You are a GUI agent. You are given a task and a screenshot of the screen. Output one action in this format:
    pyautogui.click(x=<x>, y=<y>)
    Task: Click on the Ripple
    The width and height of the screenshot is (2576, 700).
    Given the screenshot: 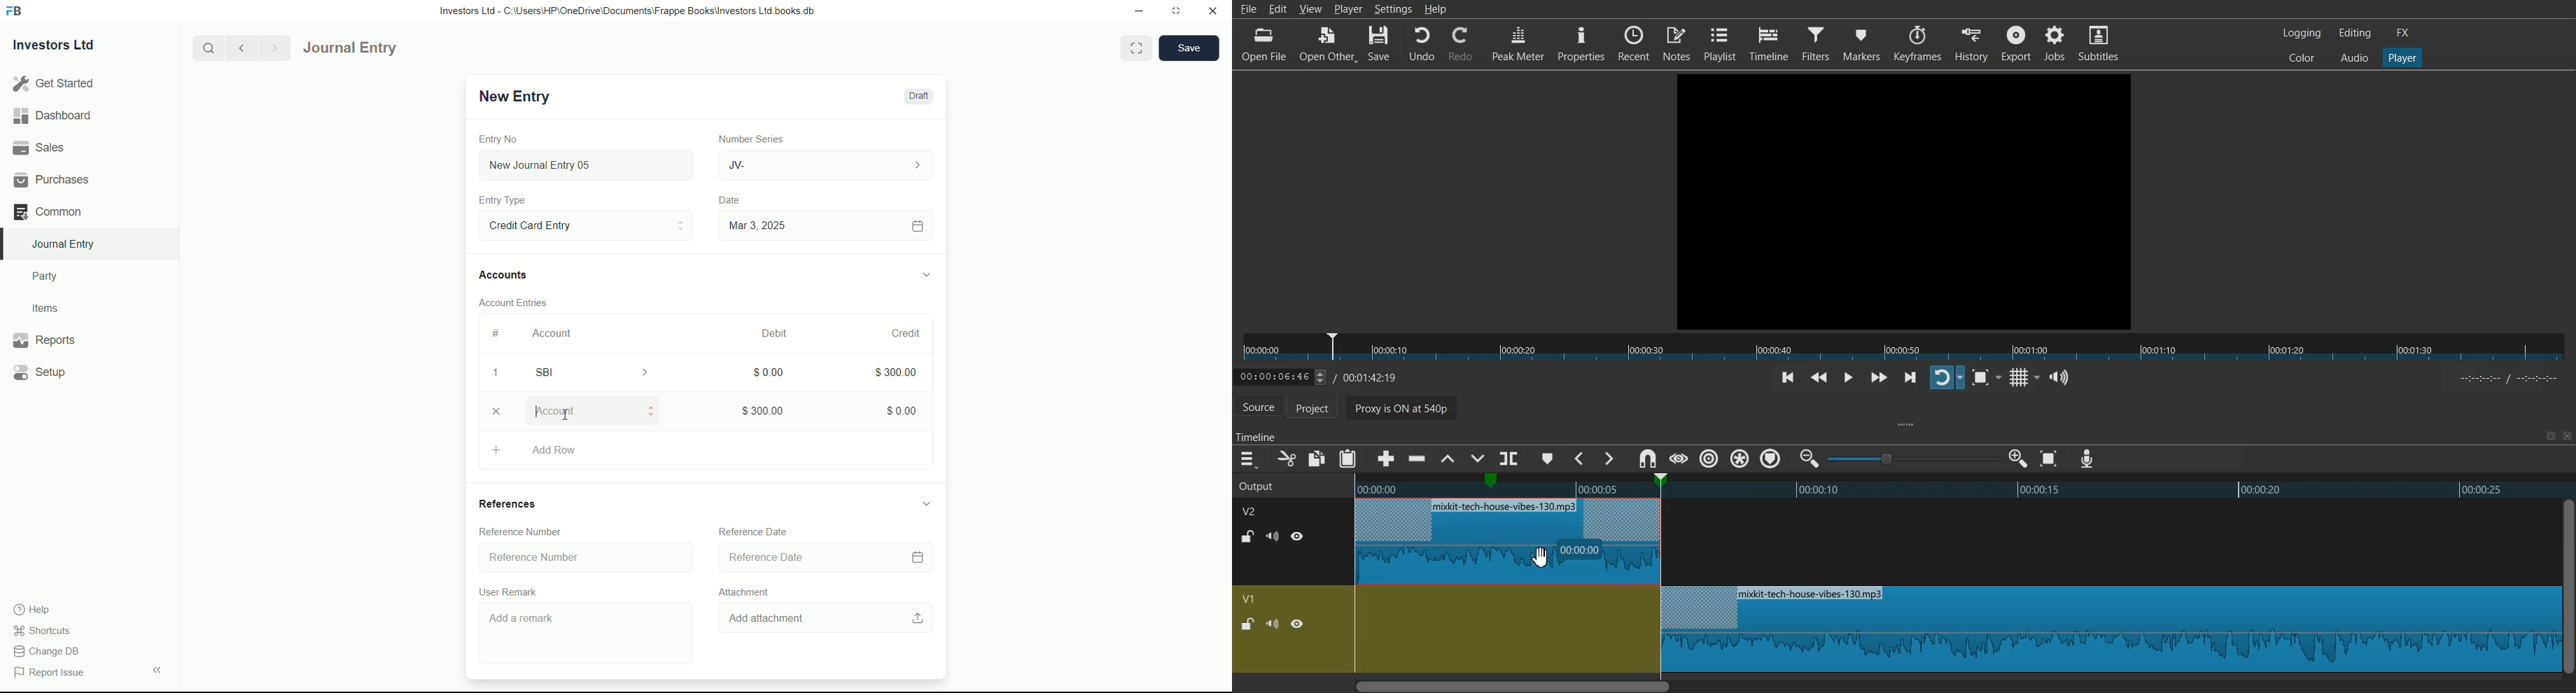 What is the action you would take?
    pyautogui.click(x=1709, y=458)
    